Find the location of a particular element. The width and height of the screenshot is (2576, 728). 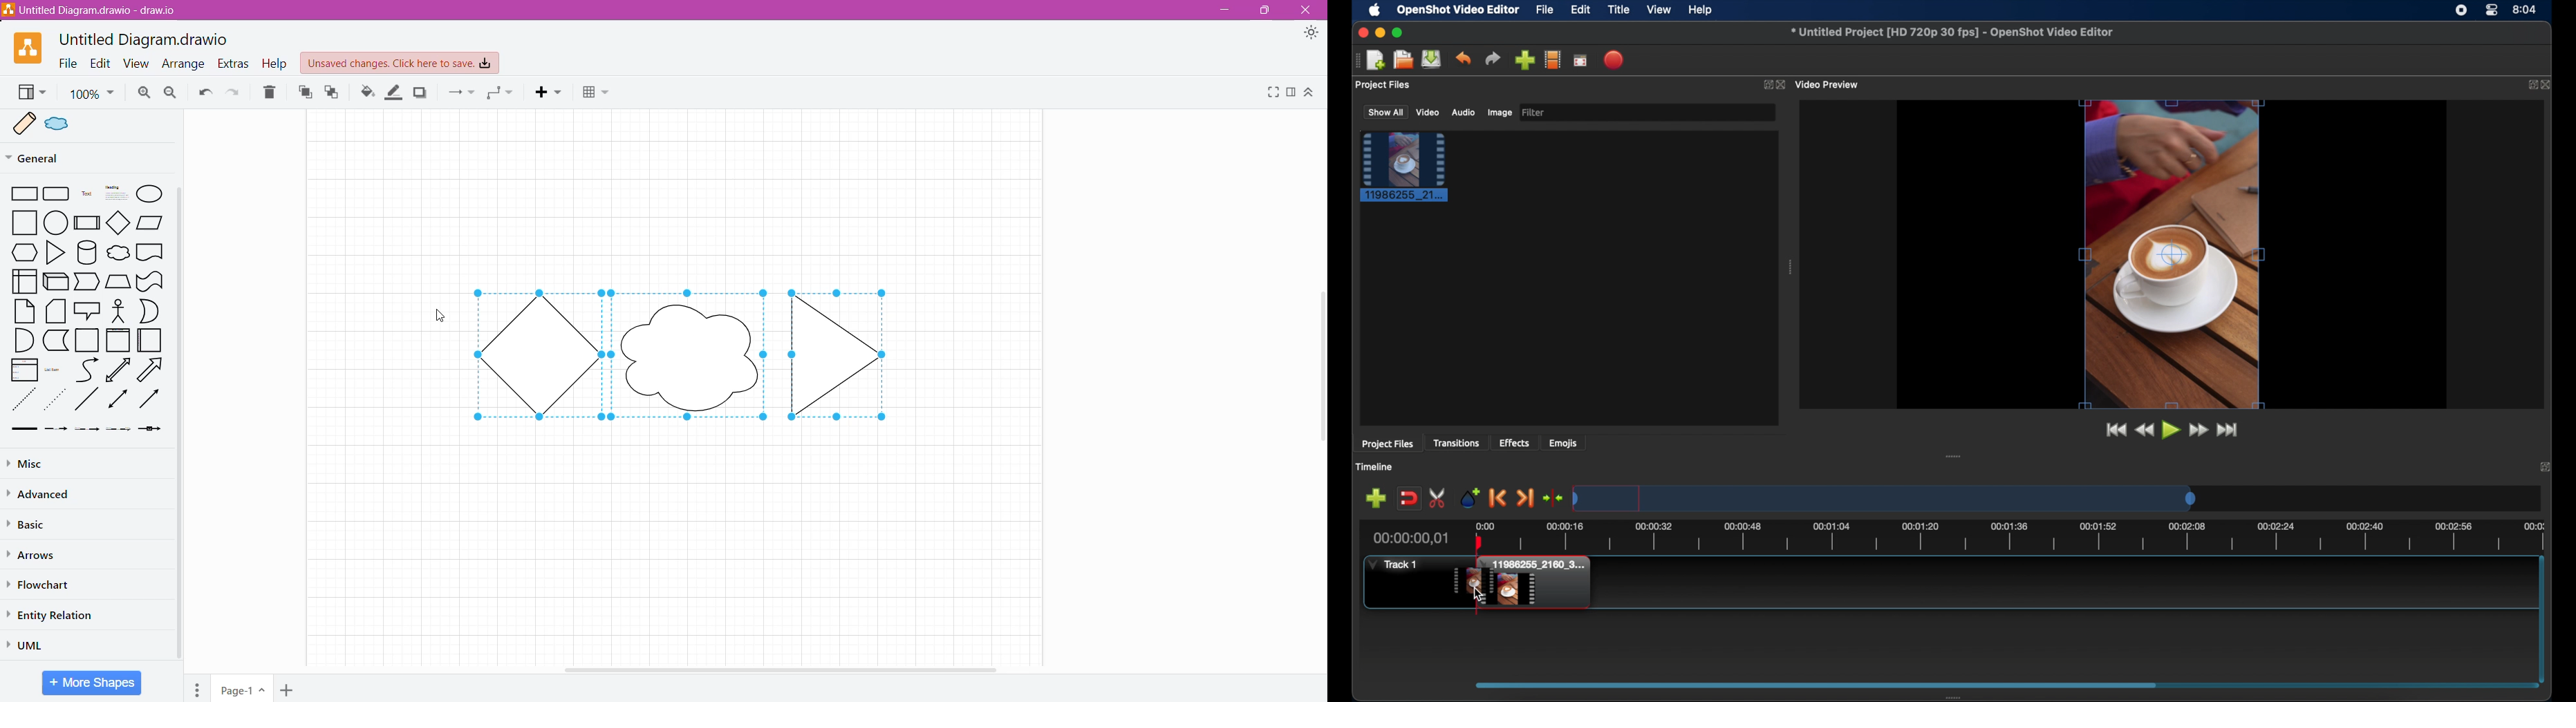

Redo is located at coordinates (234, 94).